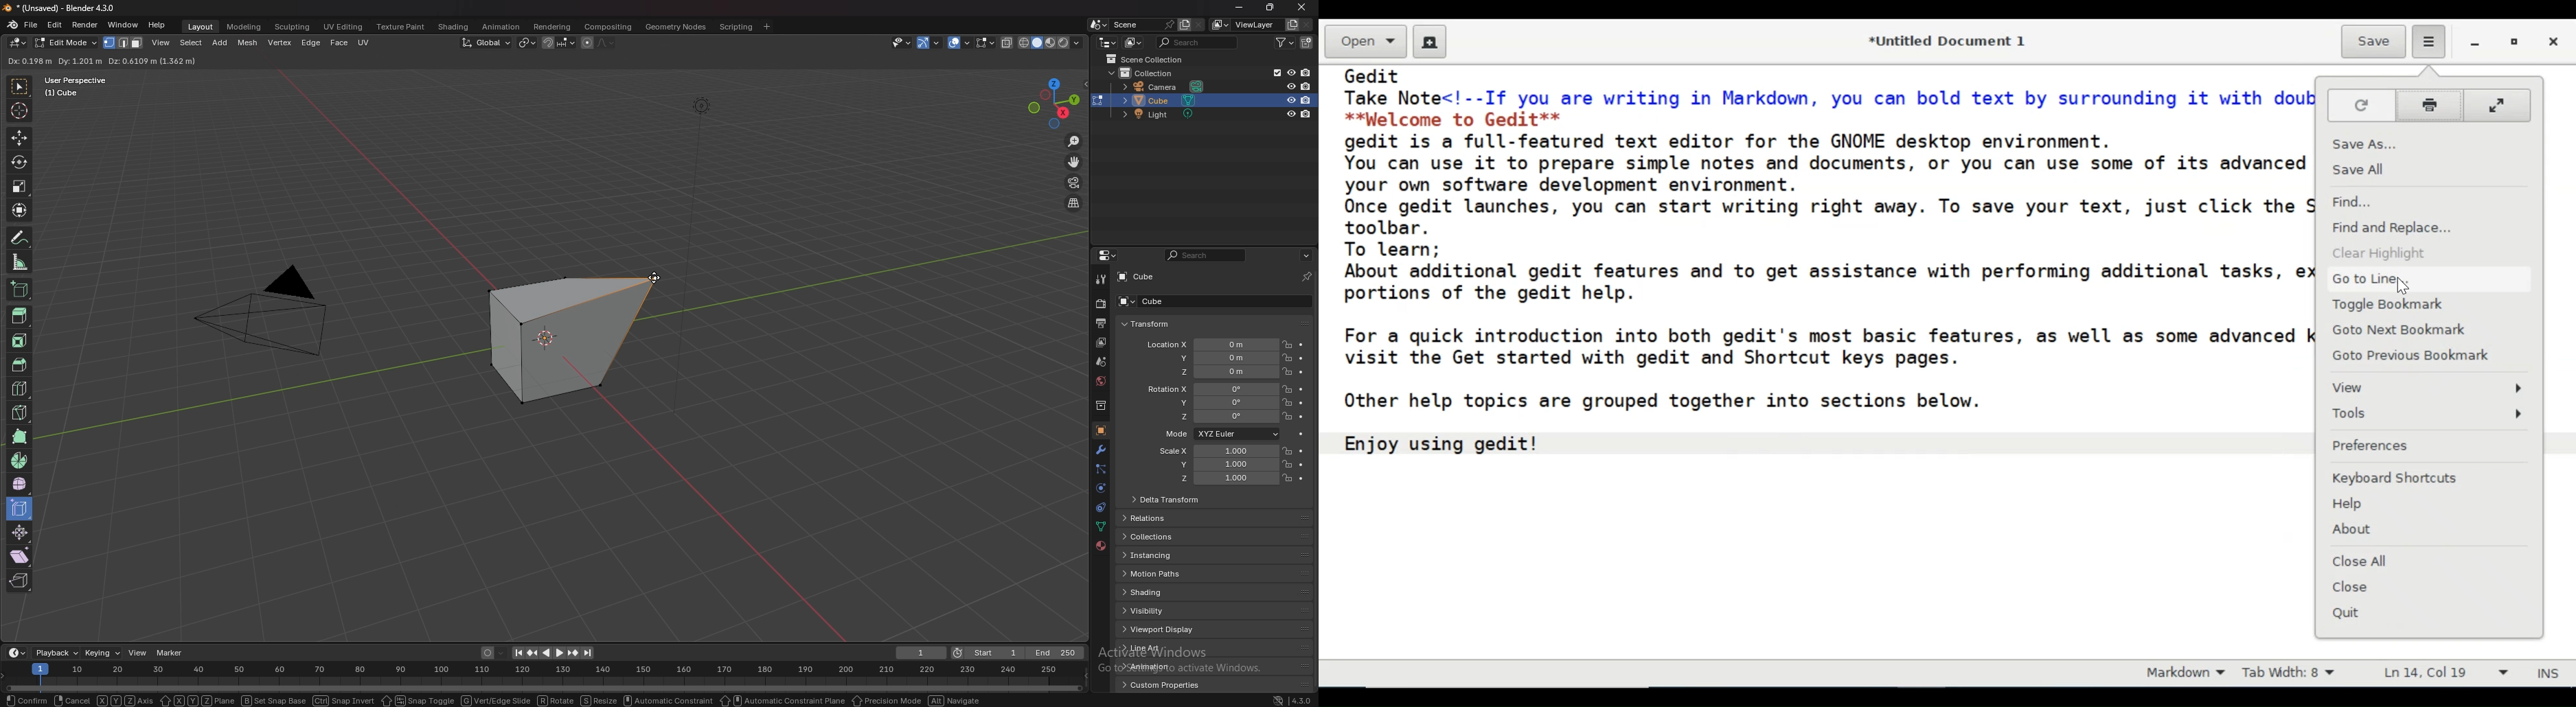 This screenshot has height=728, width=2576. What do you see at coordinates (201, 27) in the screenshot?
I see `layout` at bounding box center [201, 27].